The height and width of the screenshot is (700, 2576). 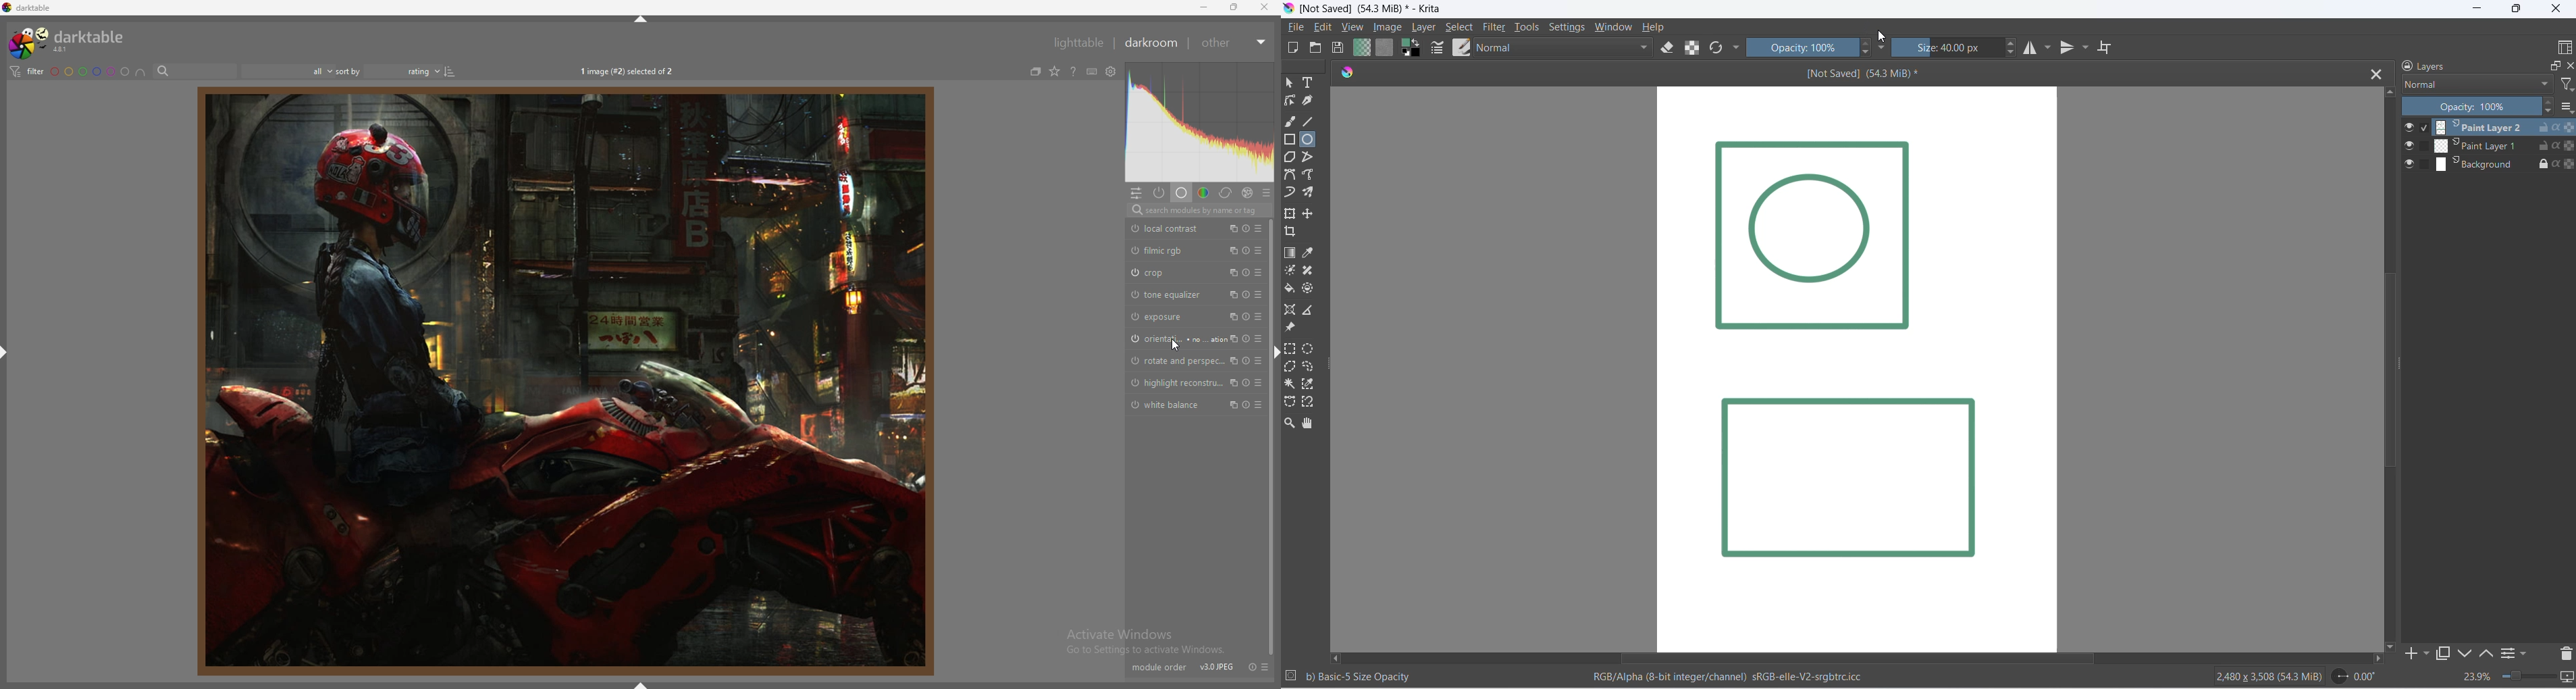 I want to click on reset, so click(x=1245, y=384).